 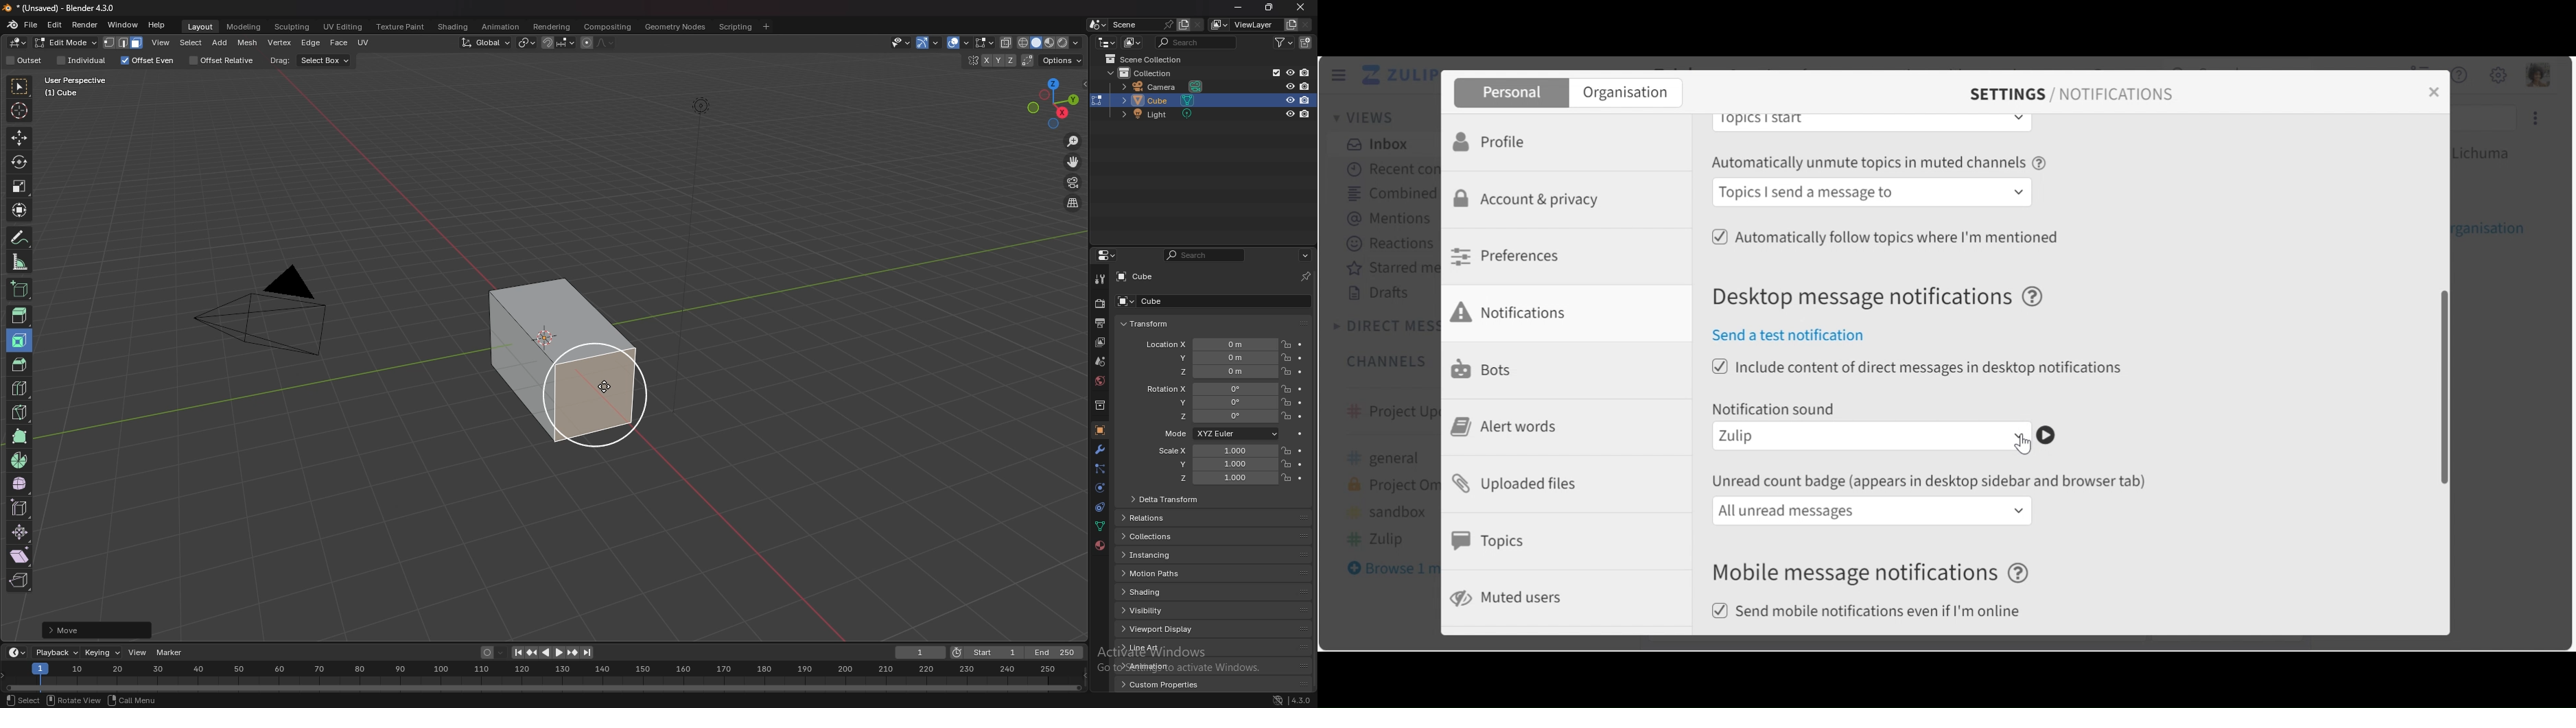 I want to click on add scene, so click(x=1183, y=25).